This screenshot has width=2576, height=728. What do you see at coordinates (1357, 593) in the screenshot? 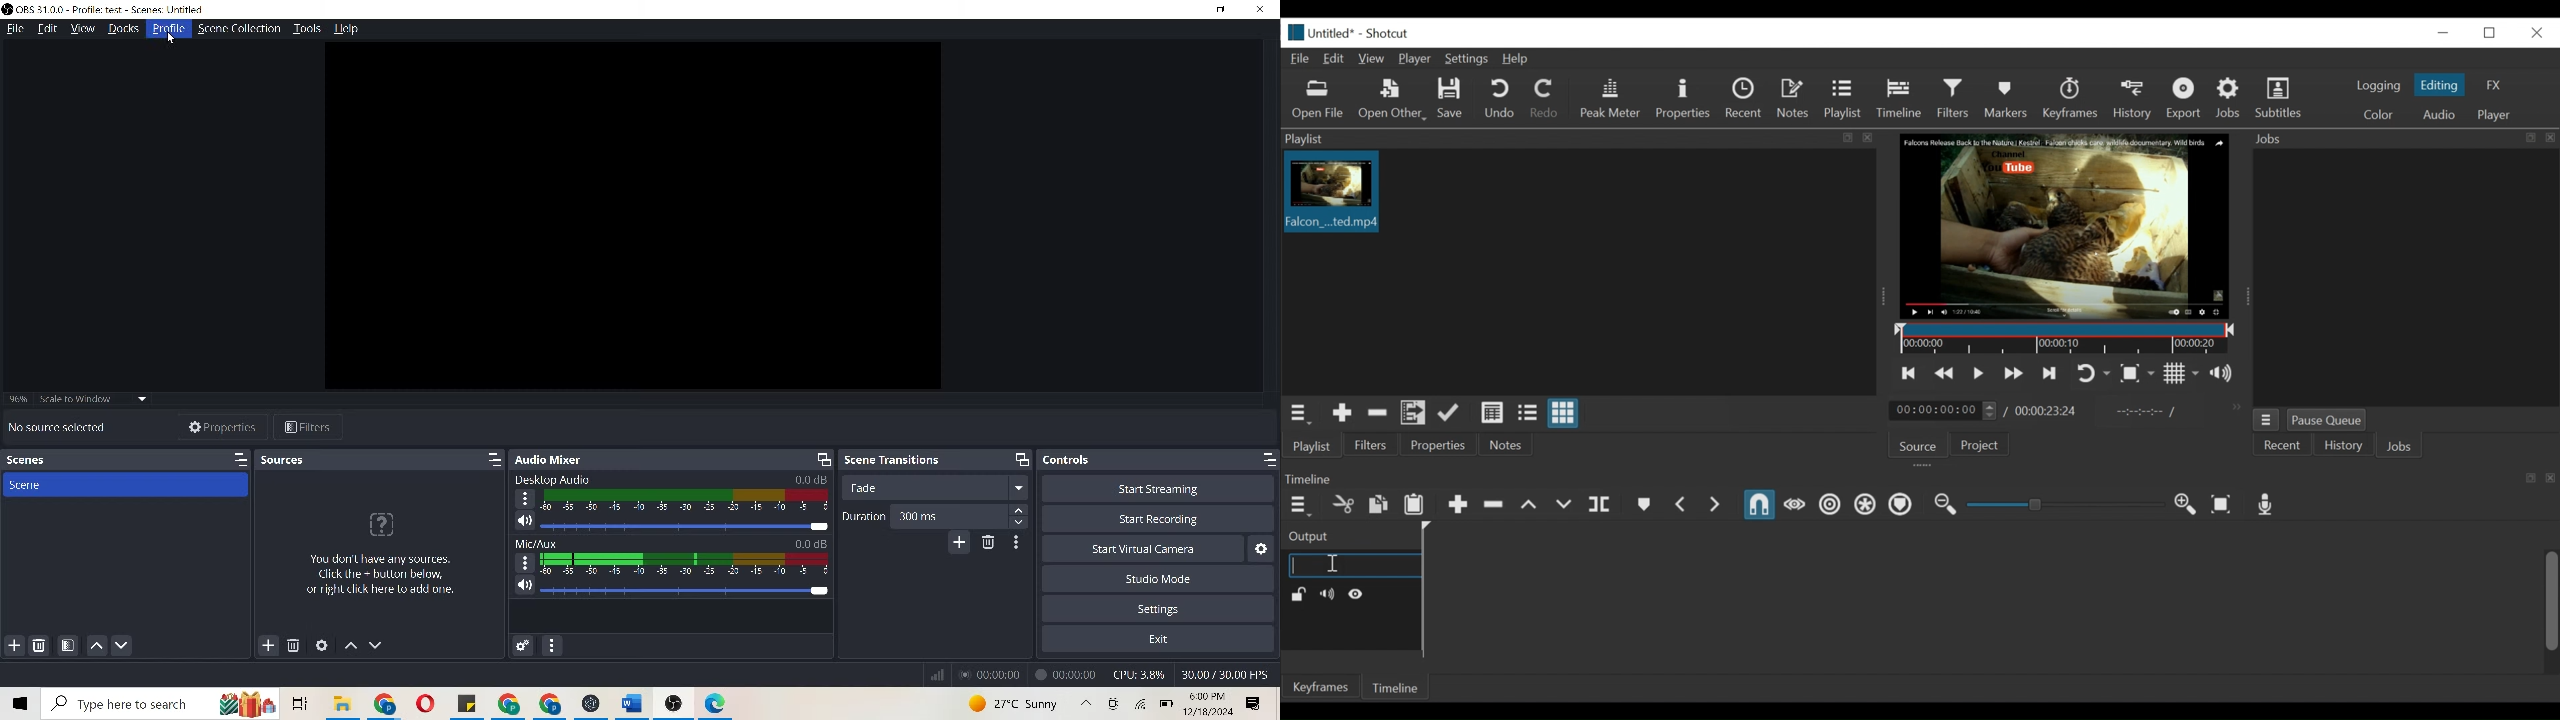
I see `Hide` at bounding box center [1357, 593].